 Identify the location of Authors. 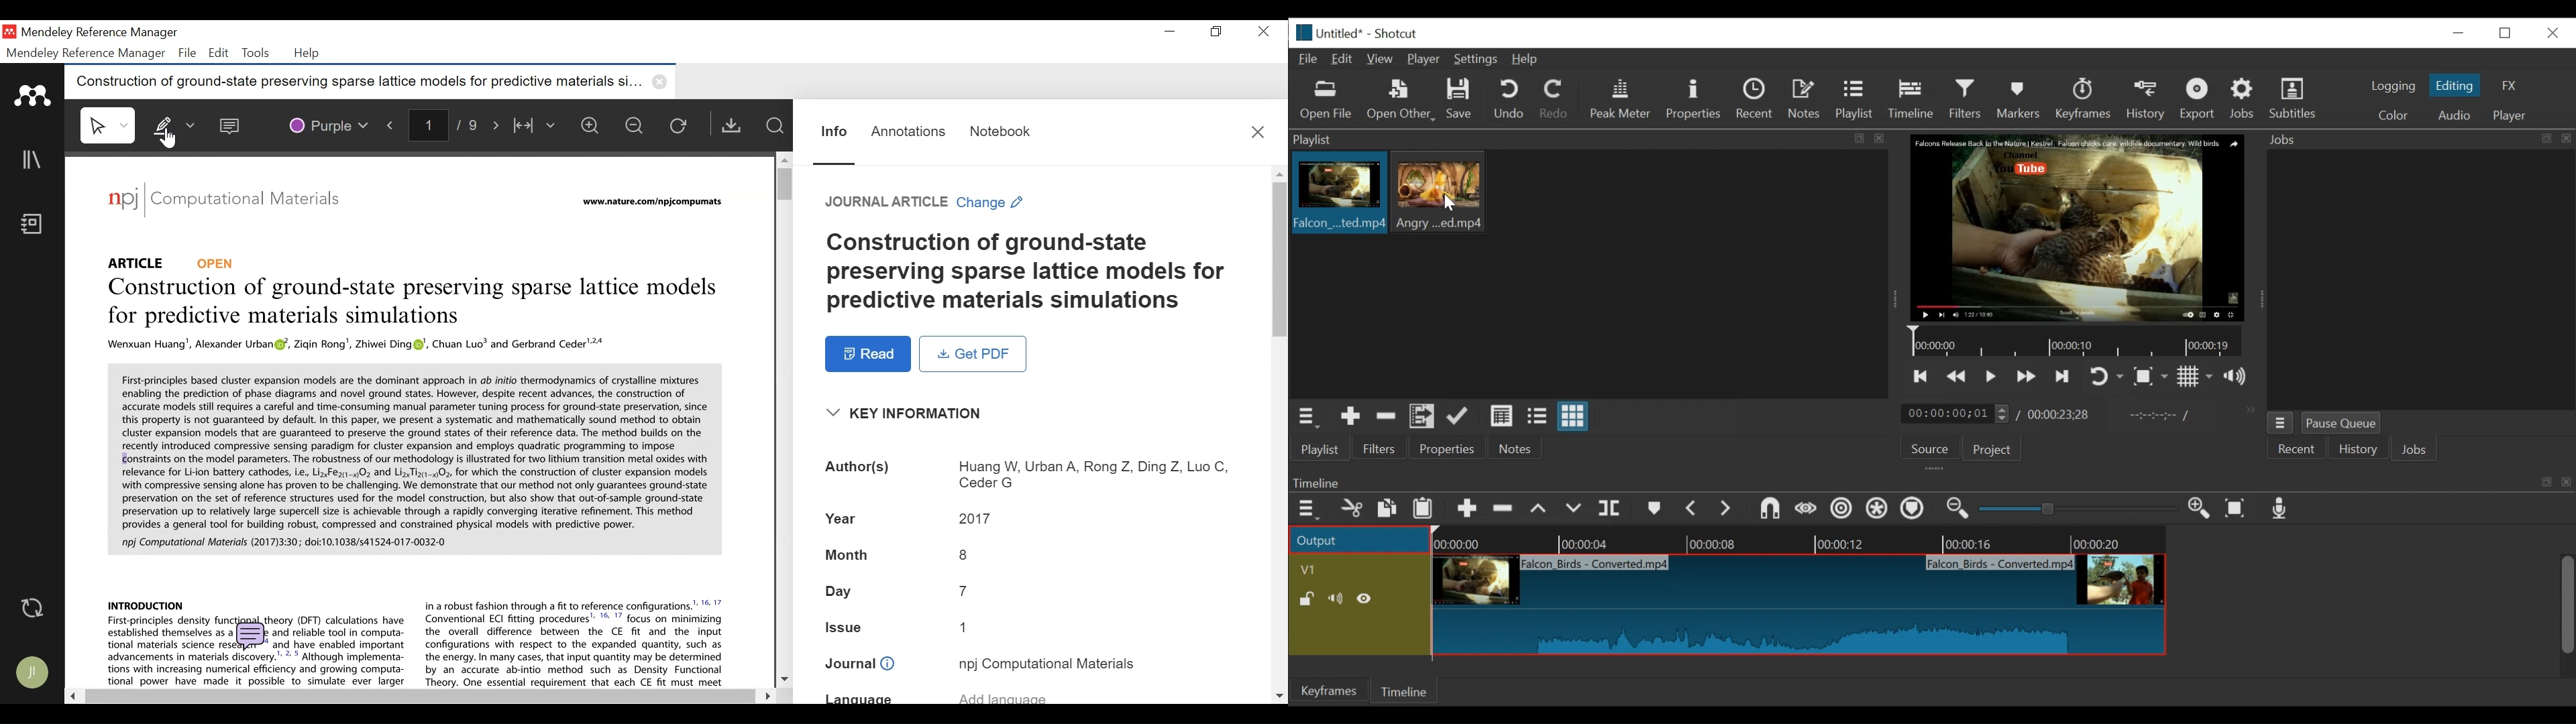
(1092, 476).